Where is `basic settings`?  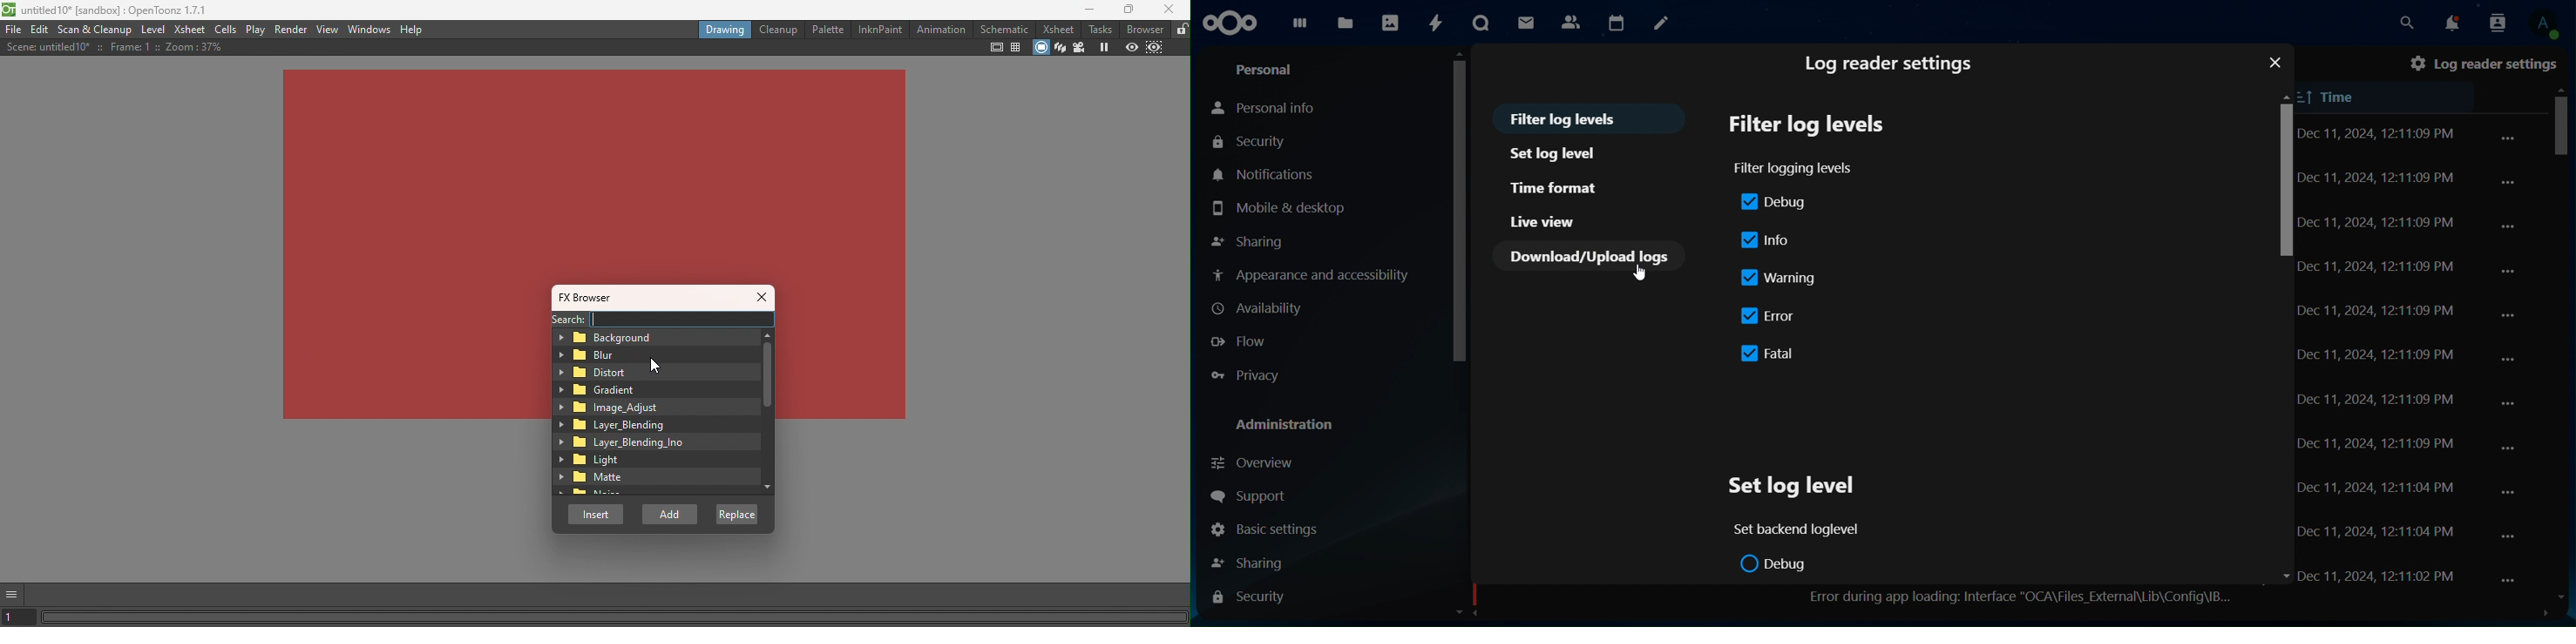
basic settings is located at coordinates (1266, 529).